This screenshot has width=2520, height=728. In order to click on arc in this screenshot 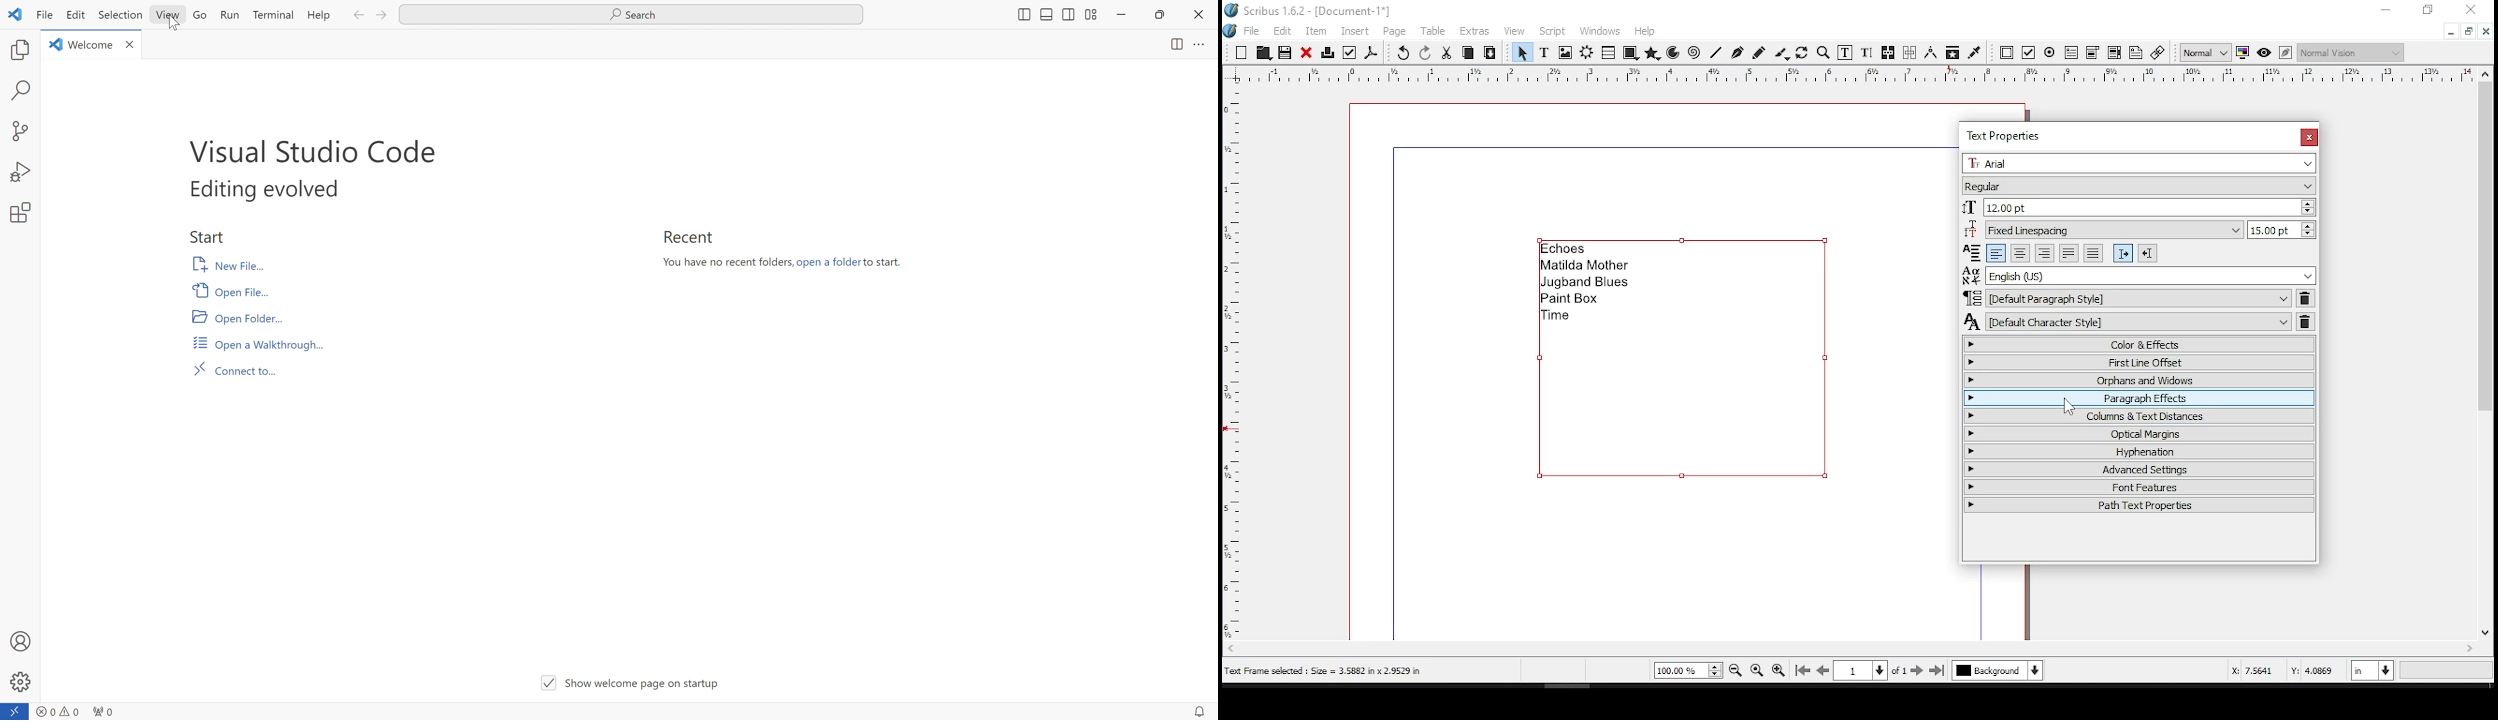, I will do `click(1674, 53)`.